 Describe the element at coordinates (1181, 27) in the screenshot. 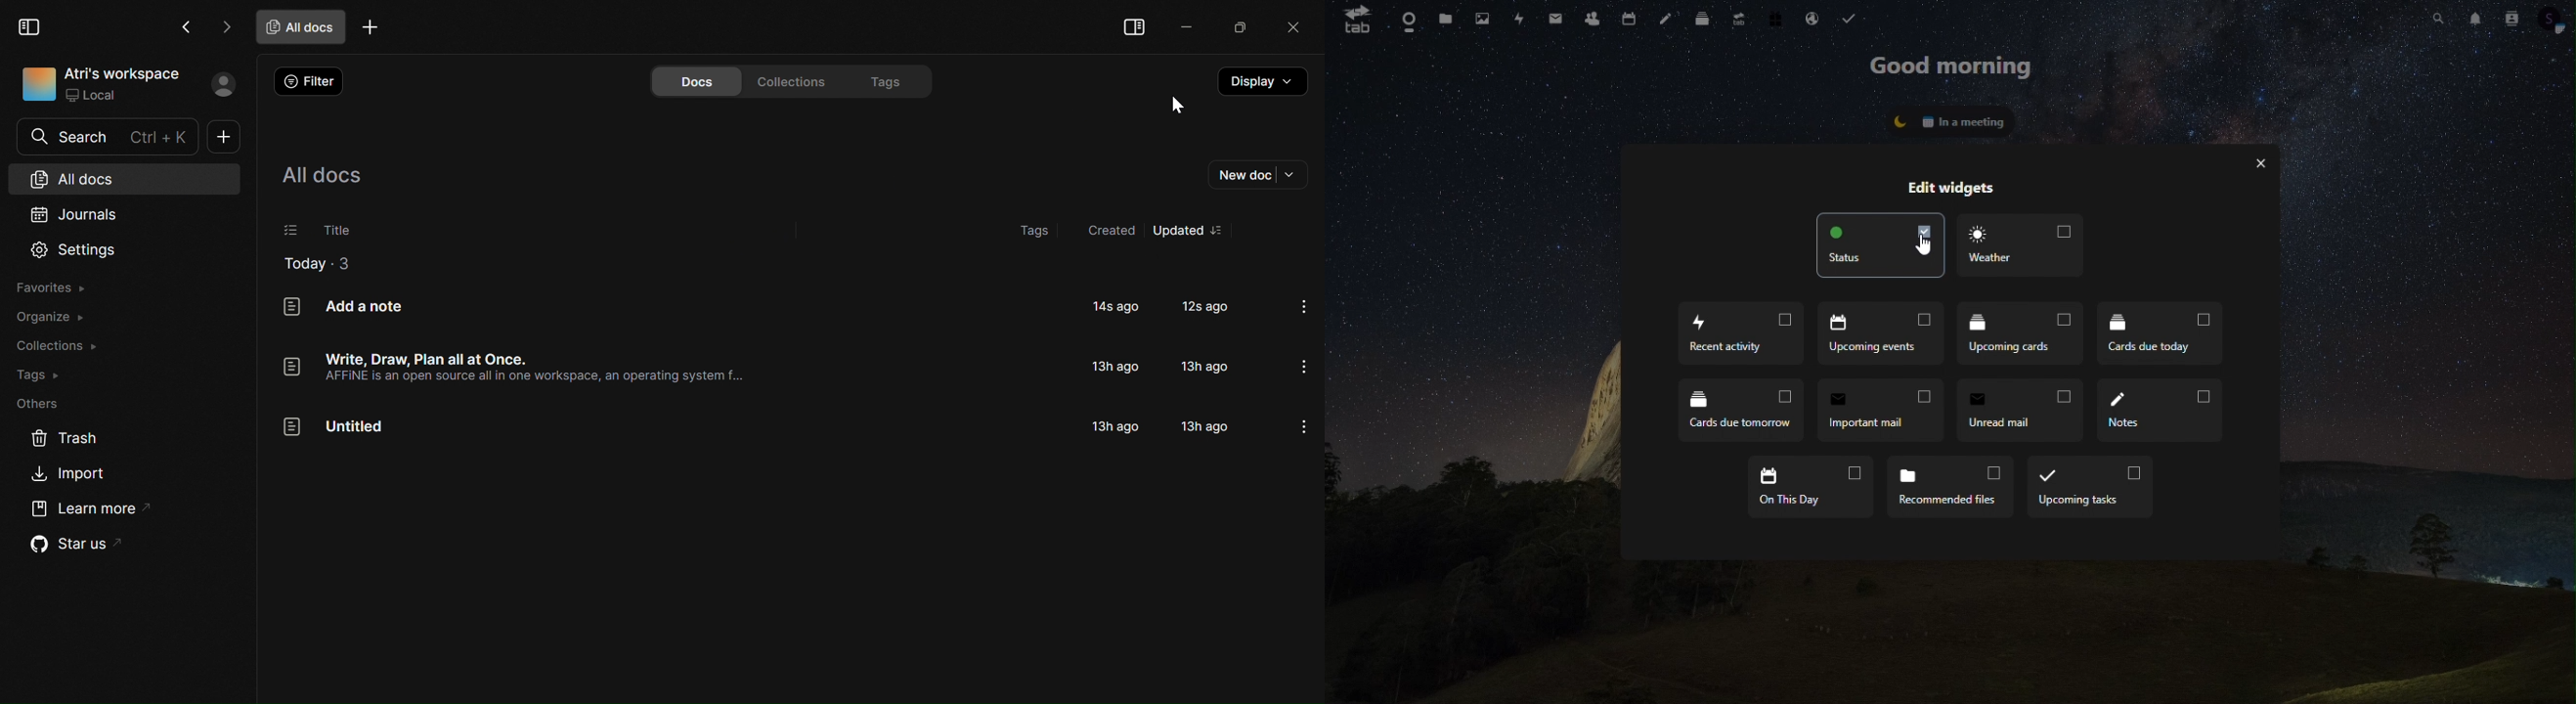

I see `Minimize` at that location.